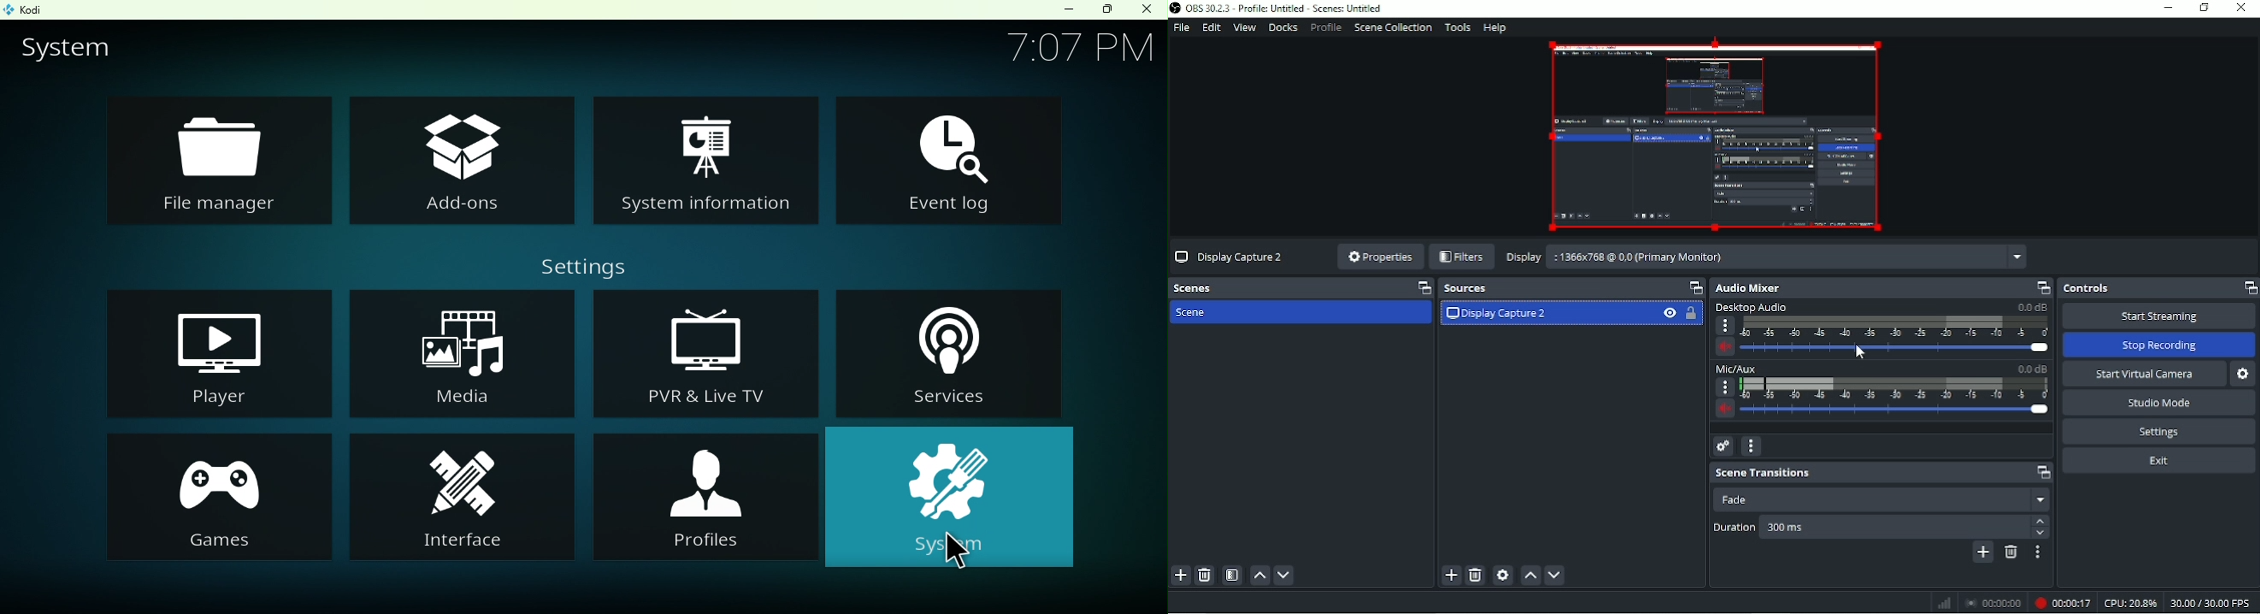  I want to click on Remove configurable transition, so click(2011, 553).